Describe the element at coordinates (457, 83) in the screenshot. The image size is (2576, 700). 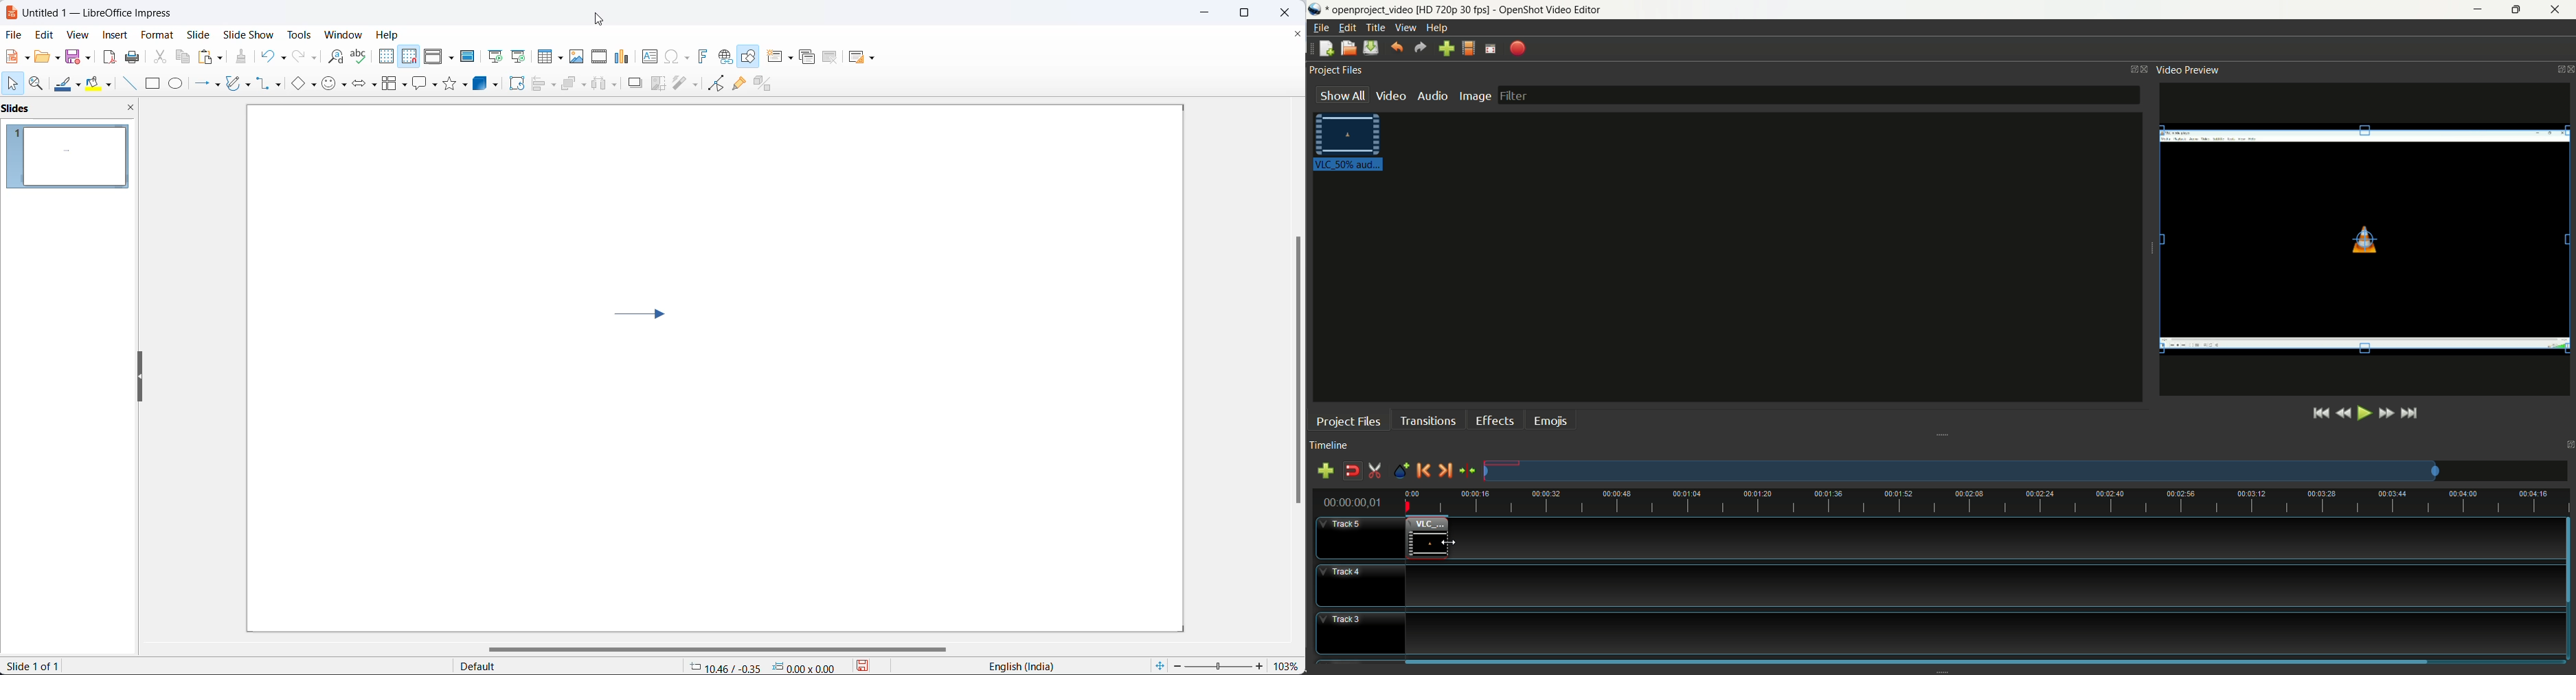
I see `star shapes` at that location.